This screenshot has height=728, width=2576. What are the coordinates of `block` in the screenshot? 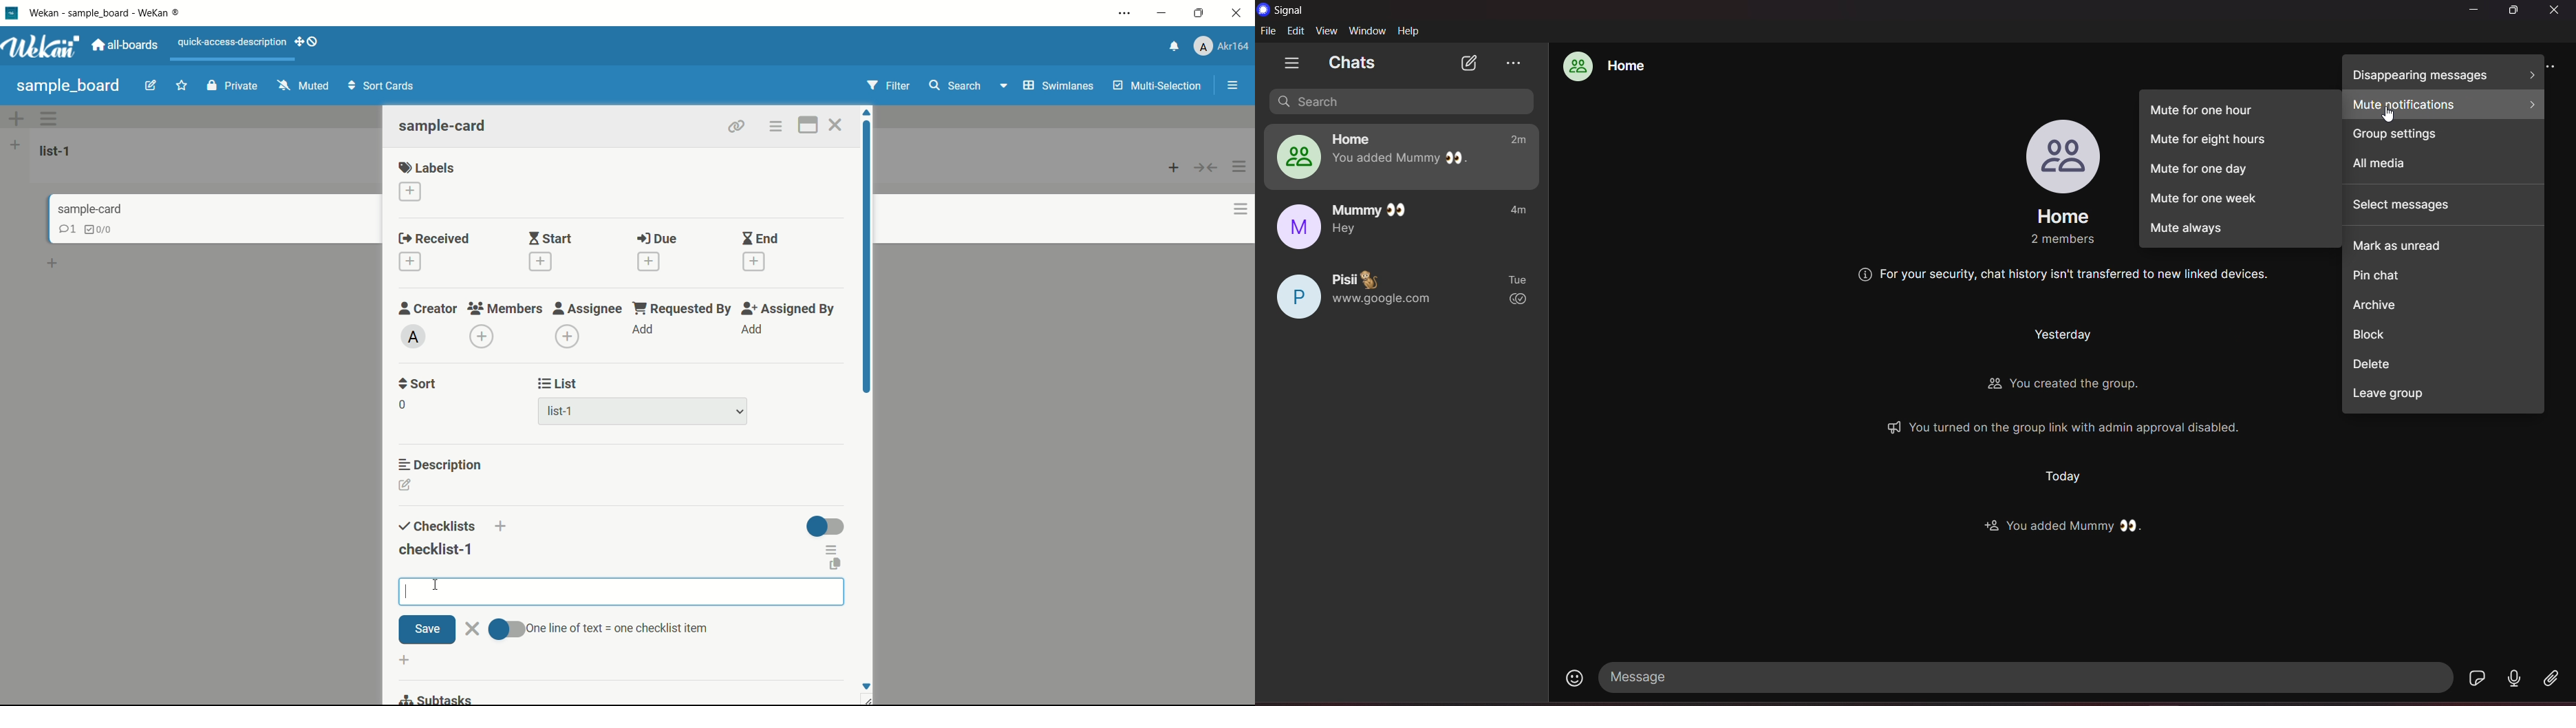 It's located at (2442, 340).